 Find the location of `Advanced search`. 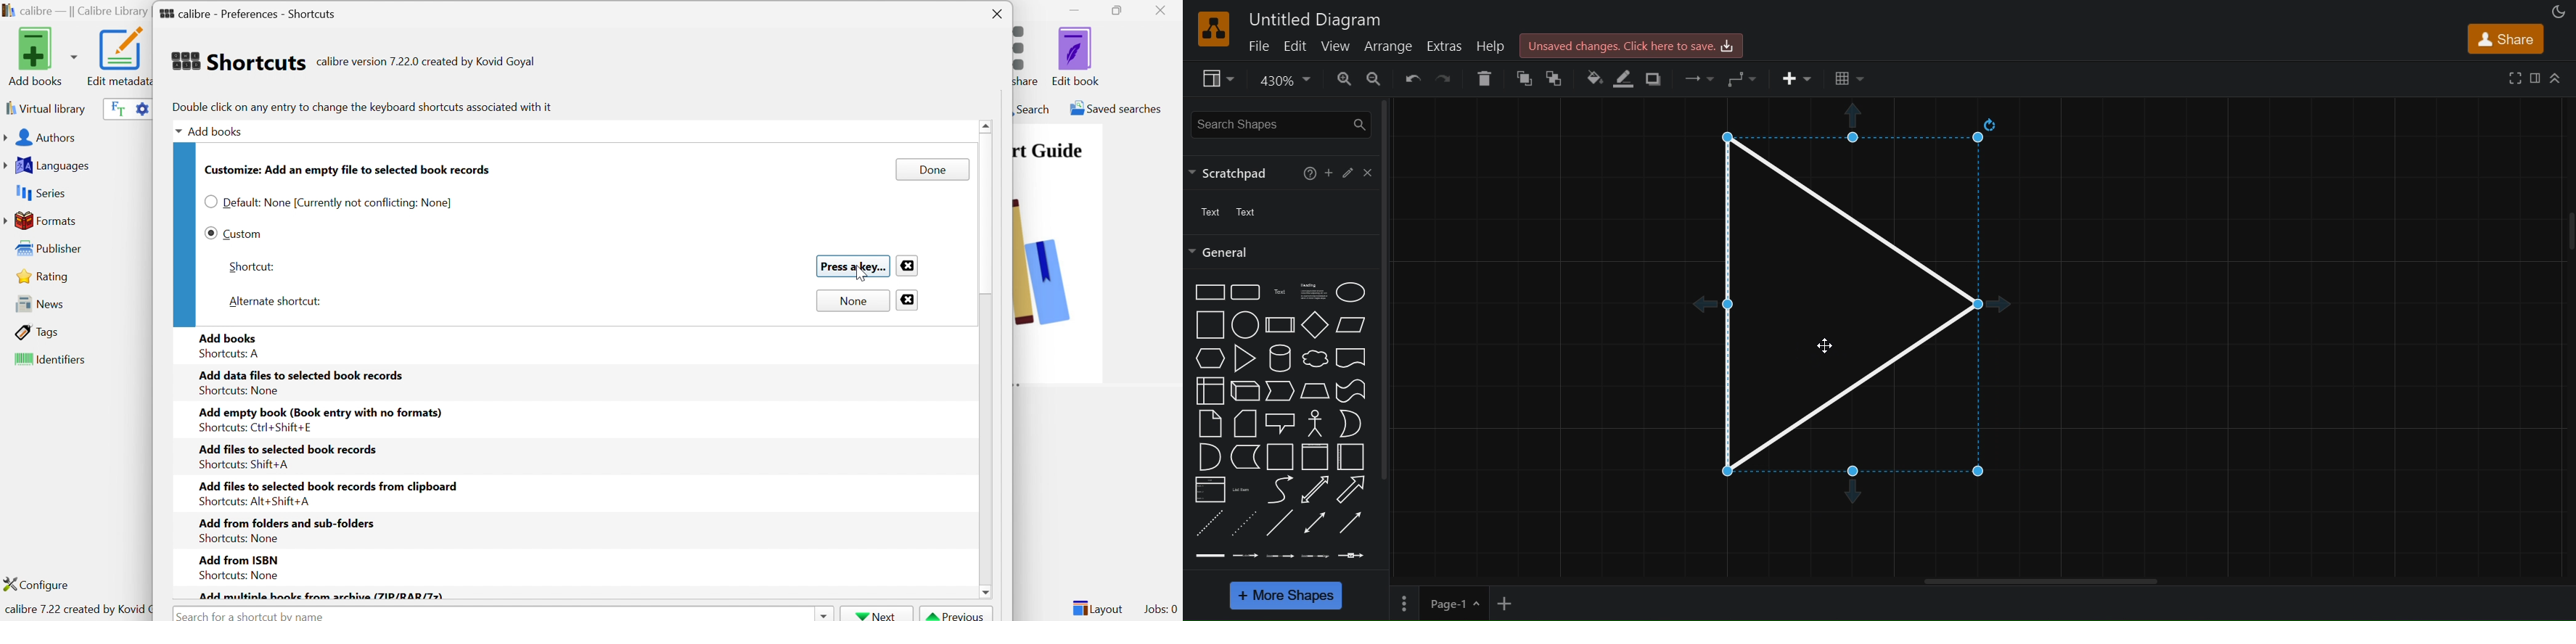

Advanced search is located at coordinates (141, 107).